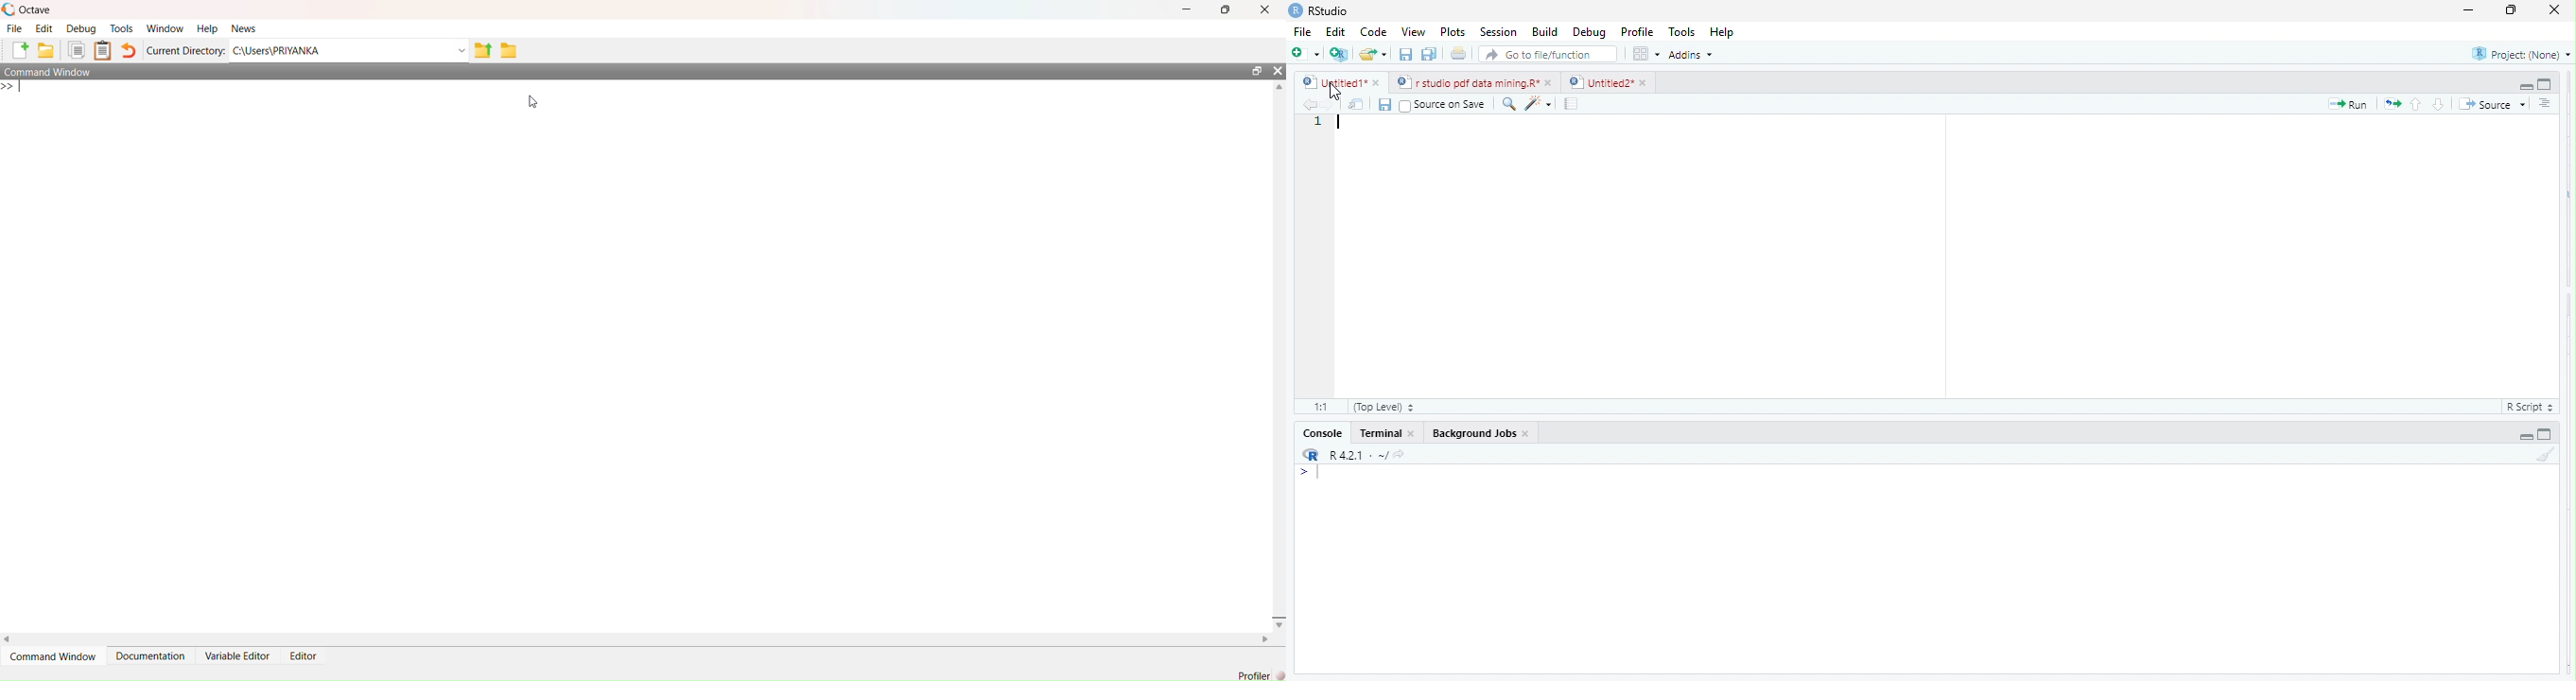 This screenshot has width=2576, height=700. What do you see at coordinates (2440, 104) in the screenshot?
I see `go to next section/chunk` at bounding box center [2440, 104].